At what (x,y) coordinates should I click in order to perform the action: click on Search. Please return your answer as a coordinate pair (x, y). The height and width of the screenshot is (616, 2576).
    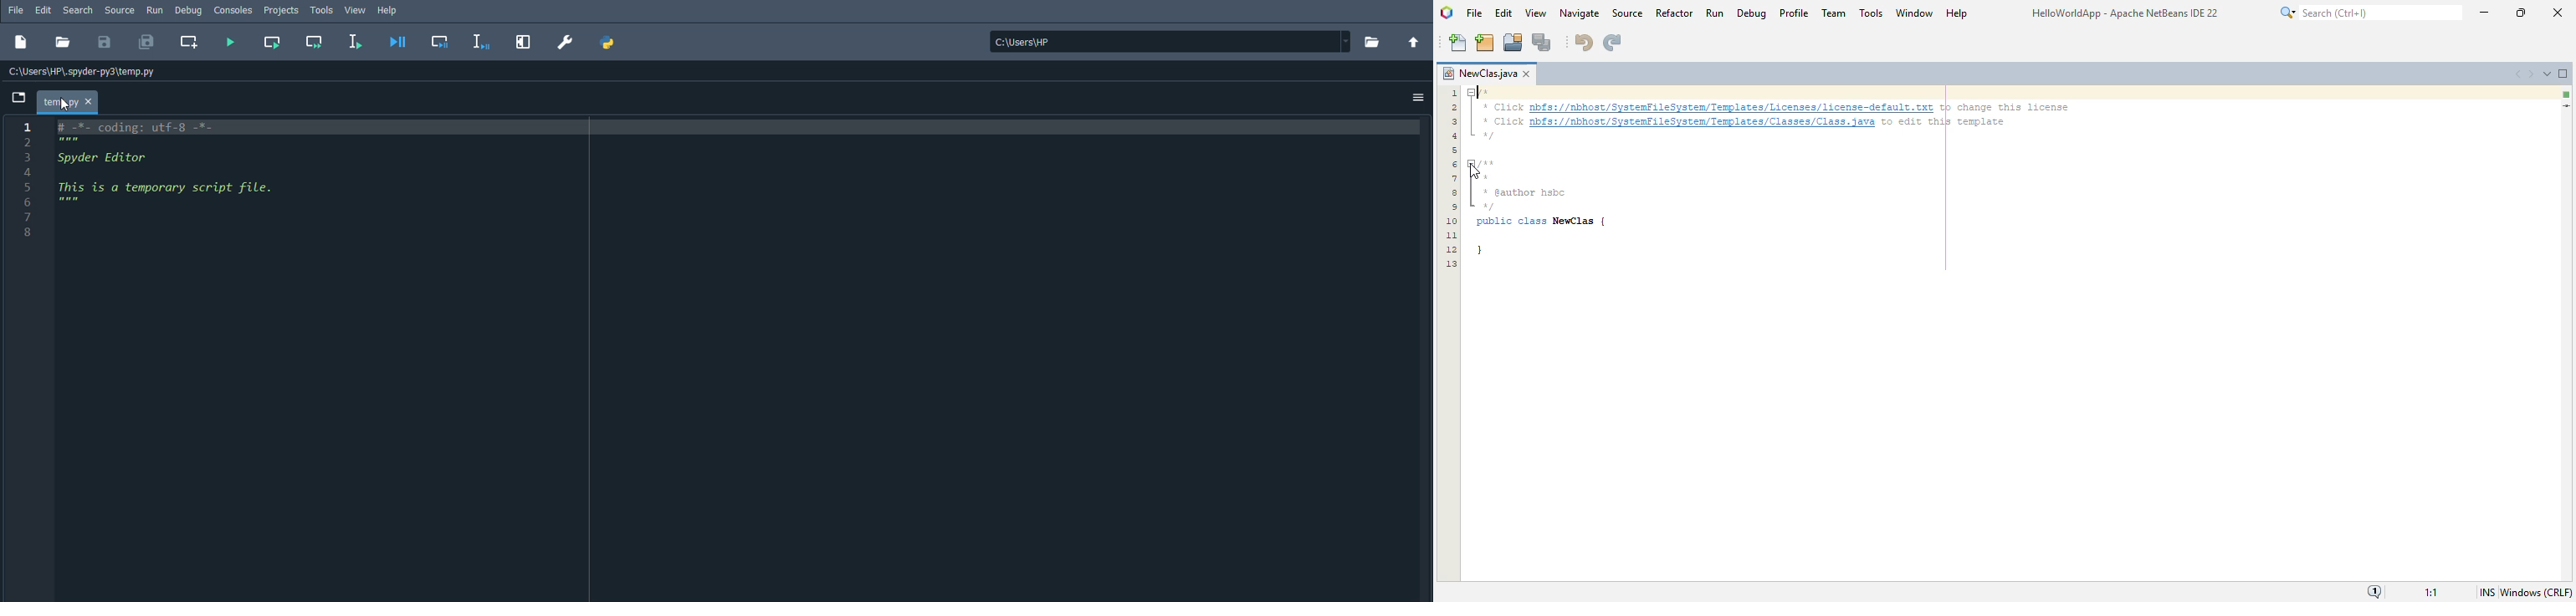
    Looking at the image, I should click on (78, 10).